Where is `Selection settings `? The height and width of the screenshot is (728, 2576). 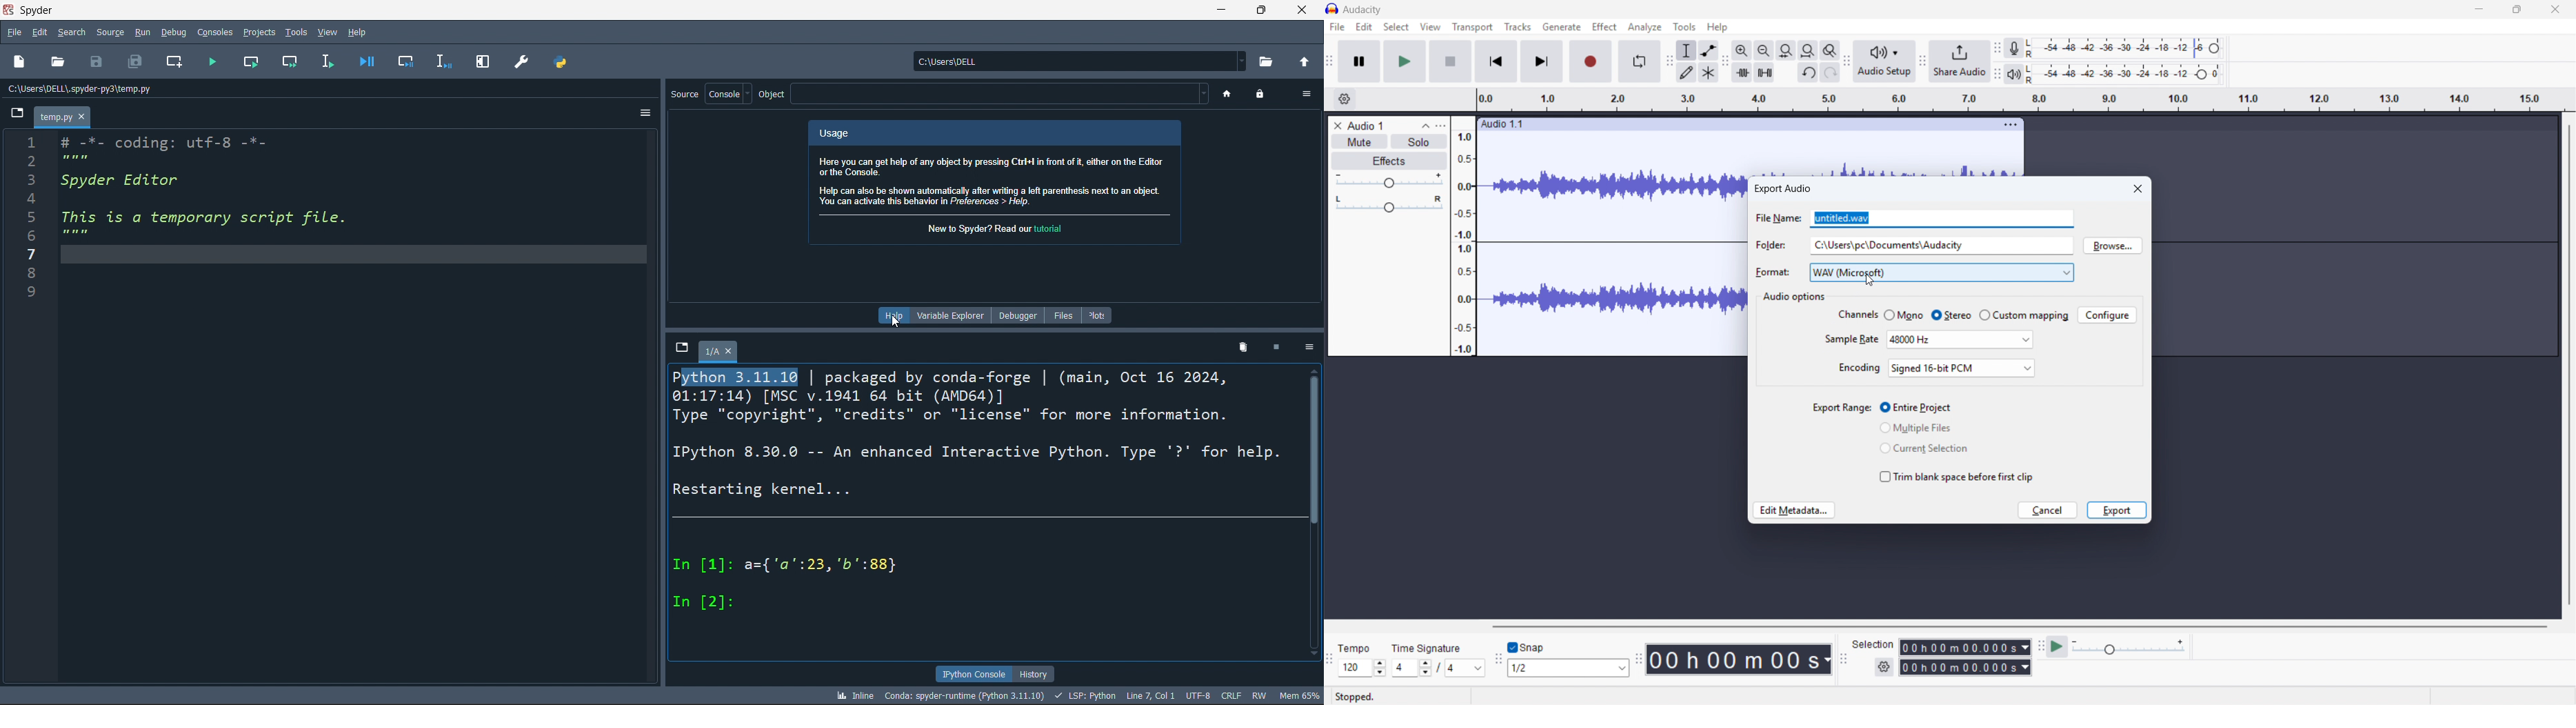 Selection settings  is located at coordinates (1884, 666).